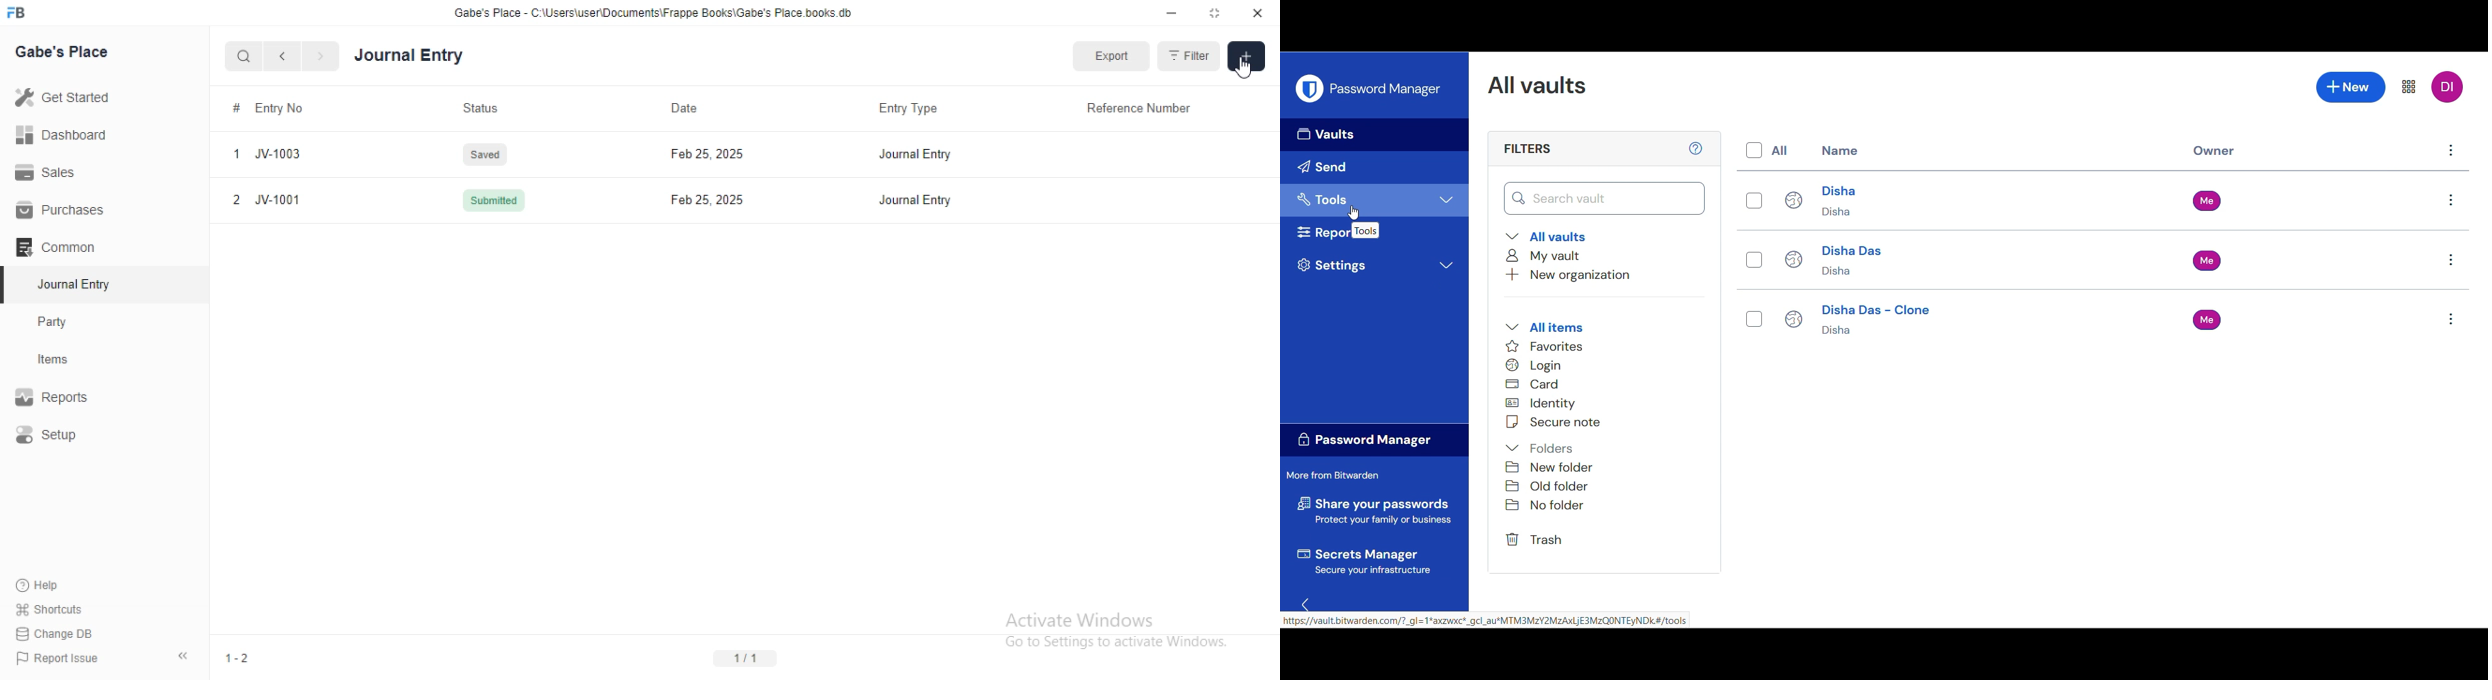 The image size is (2492, 700). I want to click on JV-1003, so click(283, 151).